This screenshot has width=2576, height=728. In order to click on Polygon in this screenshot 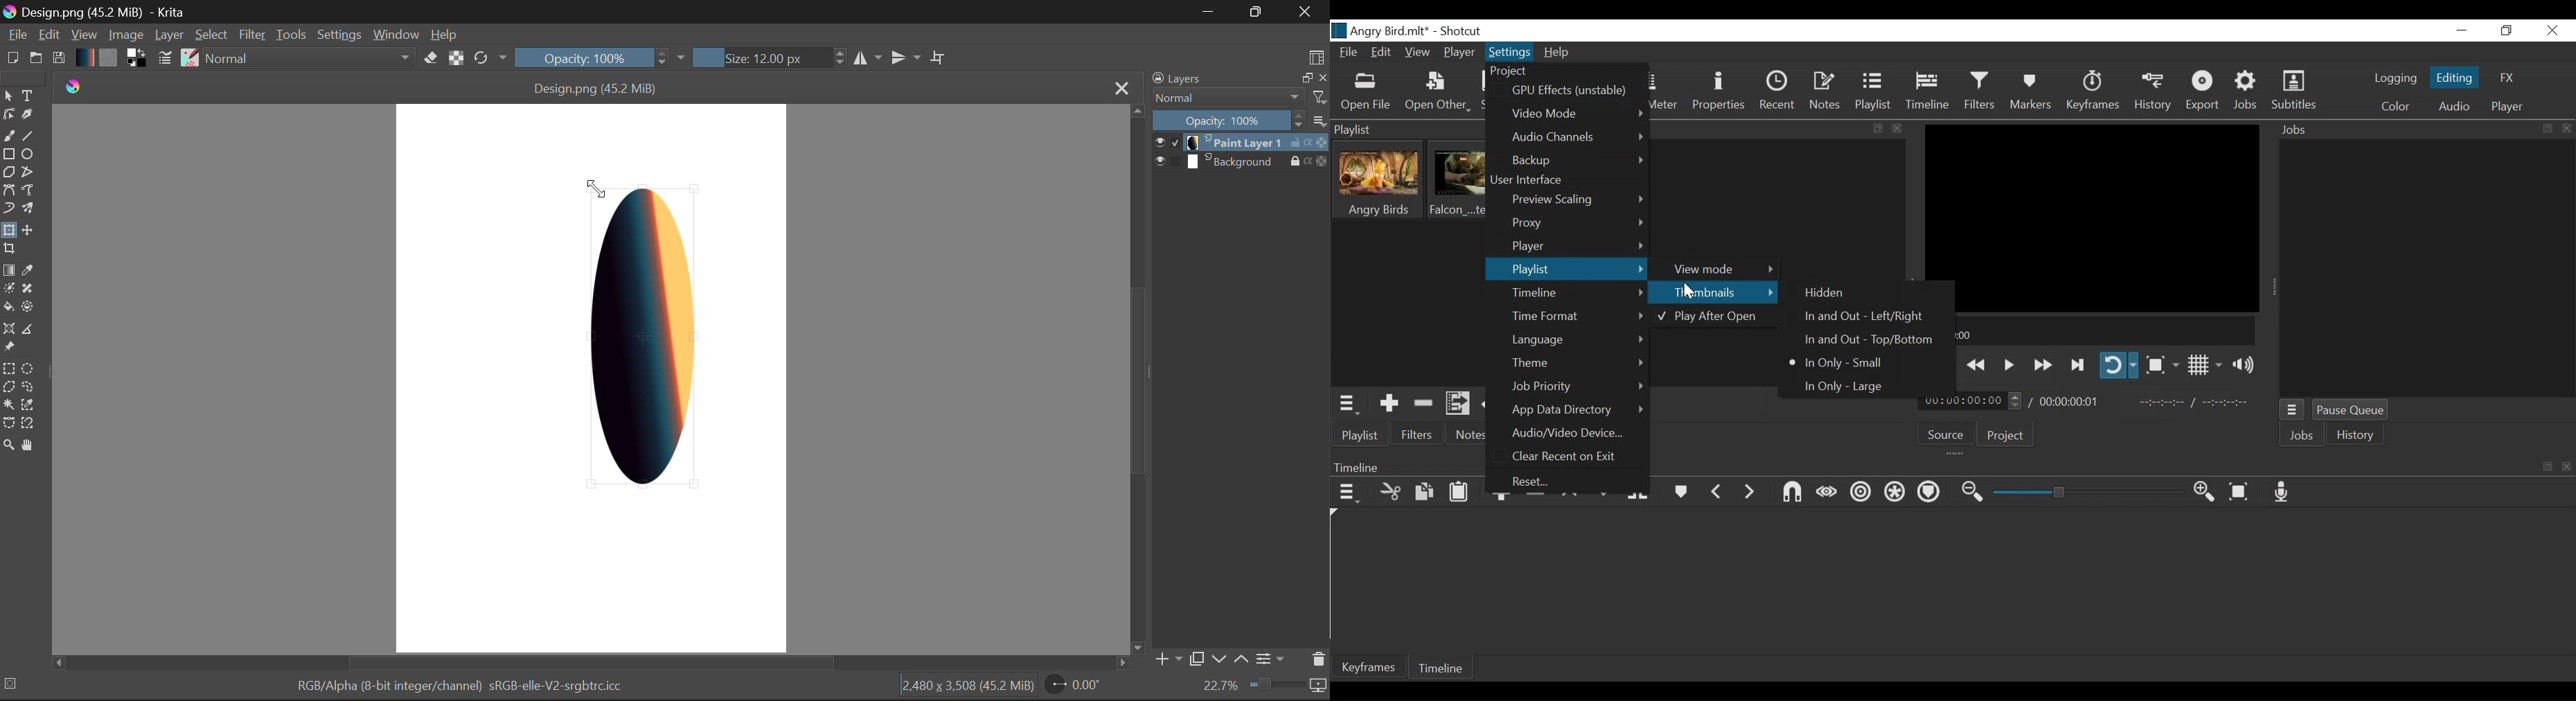, I will do `click(8, 174)`.